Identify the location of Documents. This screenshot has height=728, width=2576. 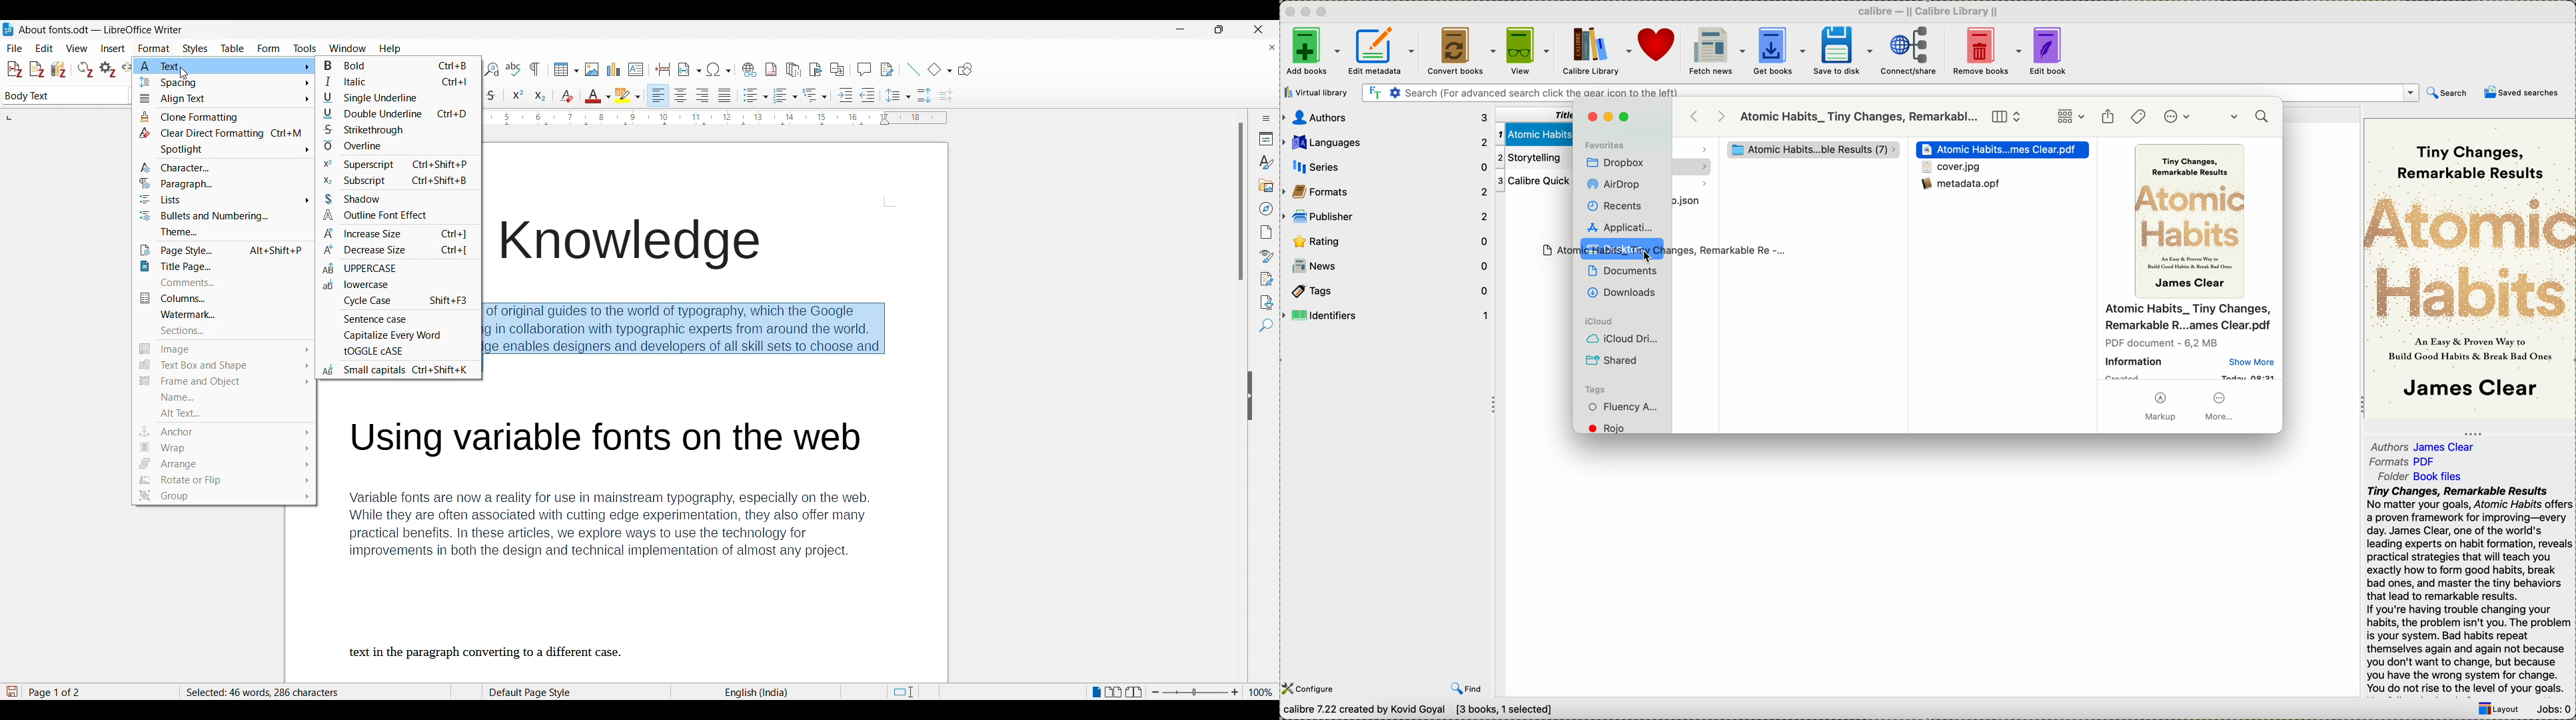
(1623, 270).